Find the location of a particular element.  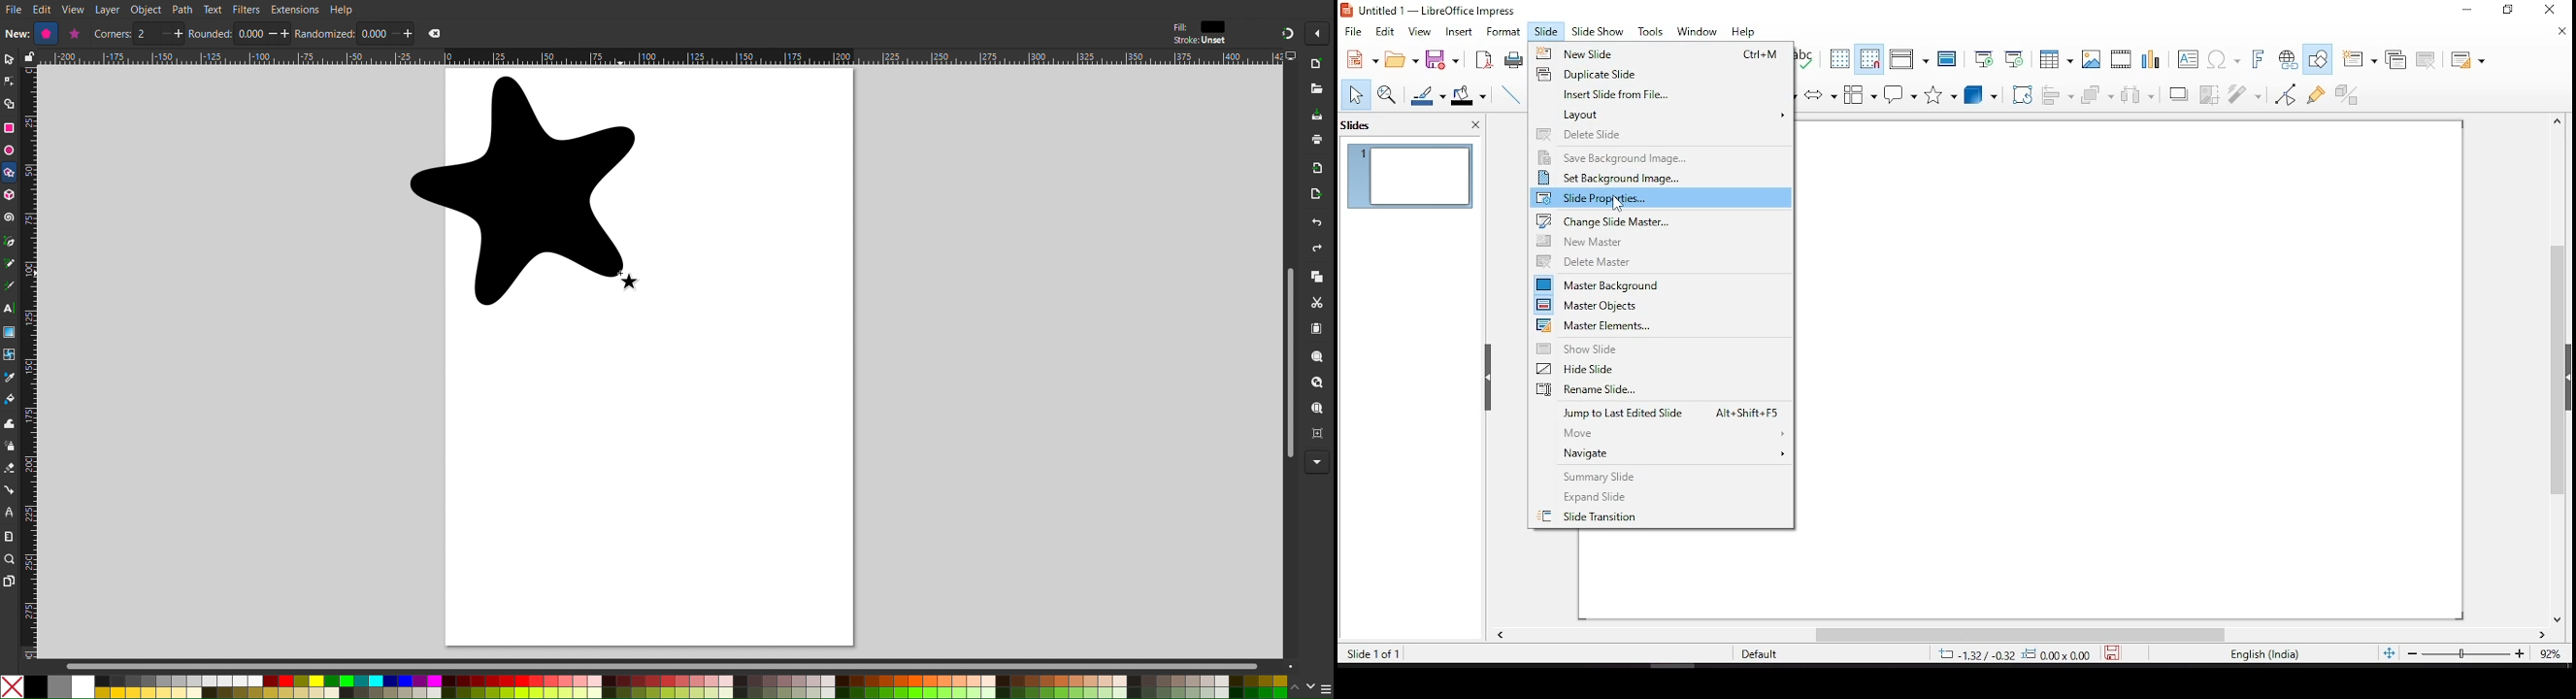

master background  is located at coordinates (1659, 284).